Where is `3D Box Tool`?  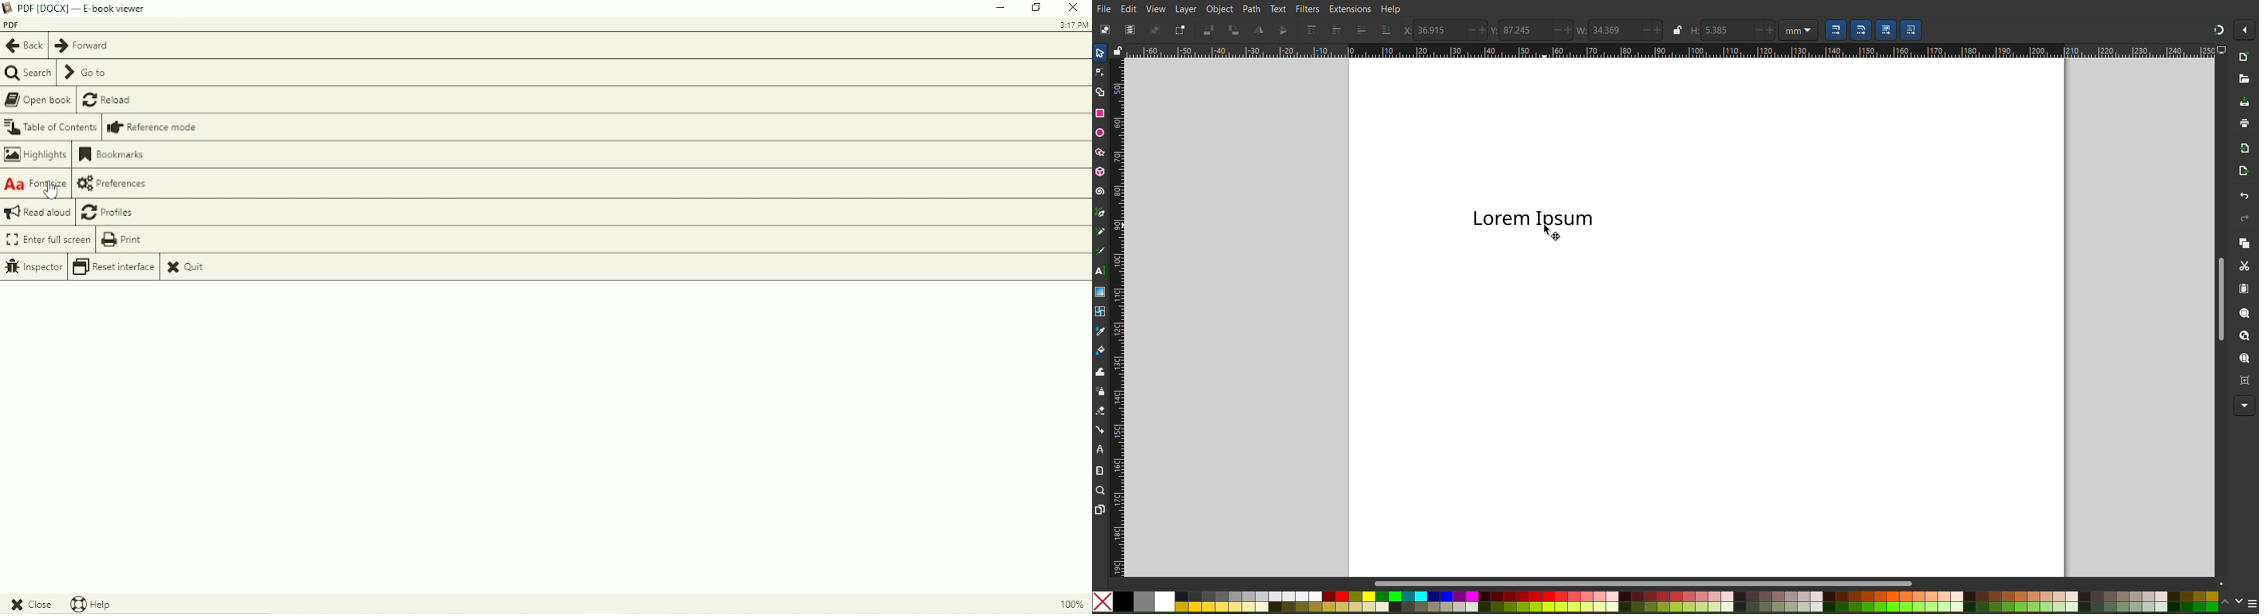
3D Box Tool is located at coordinates (1100, 171).